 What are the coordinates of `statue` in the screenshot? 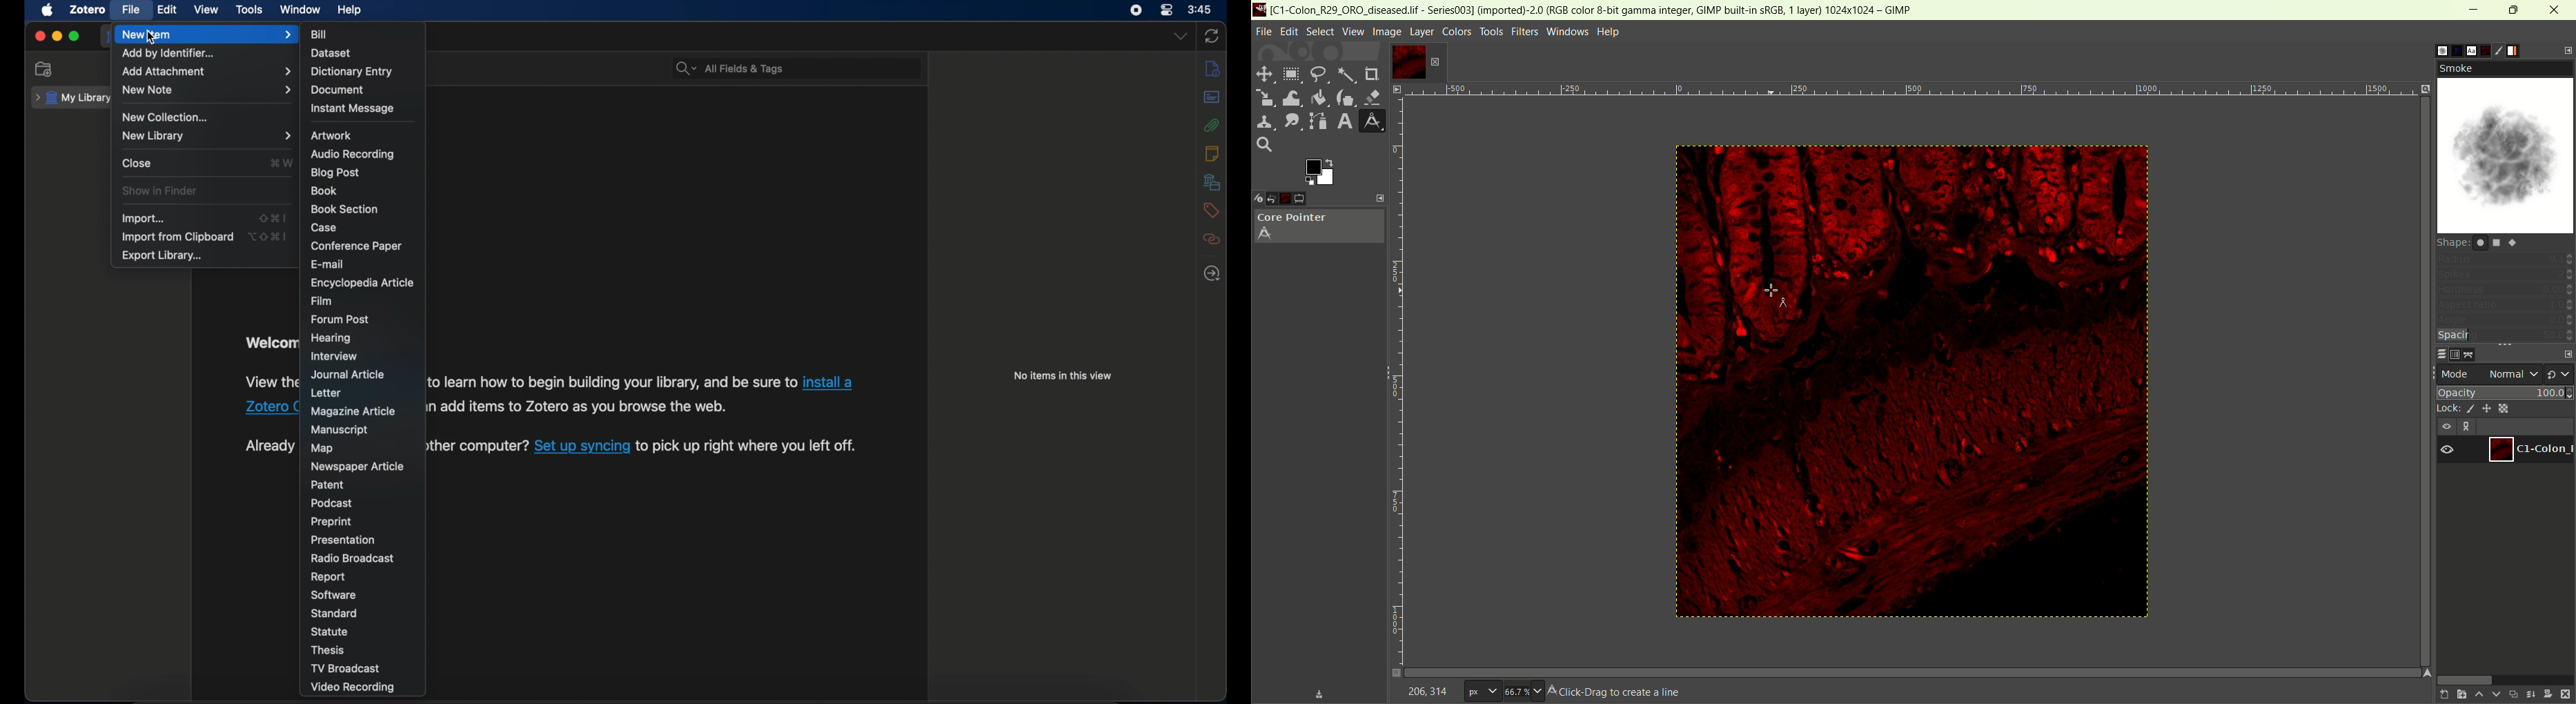 It's located at (331, 632).